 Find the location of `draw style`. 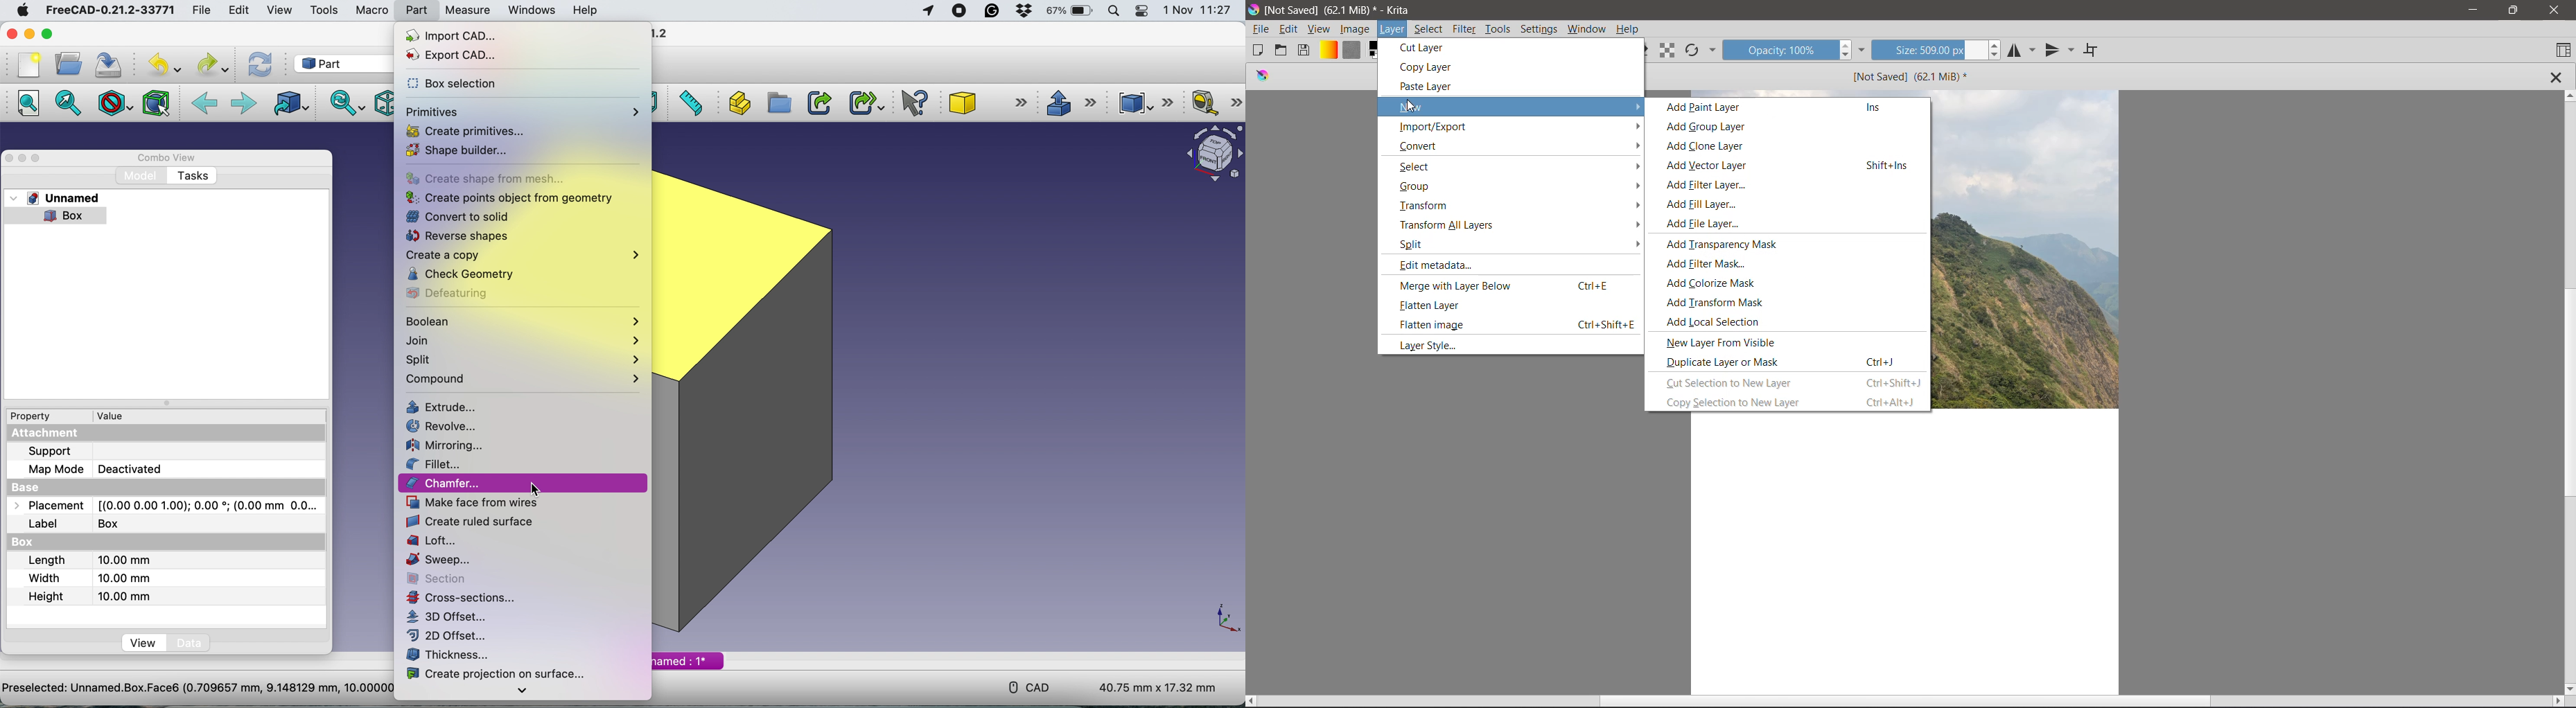

draw style is located at coordinates (114, 103).